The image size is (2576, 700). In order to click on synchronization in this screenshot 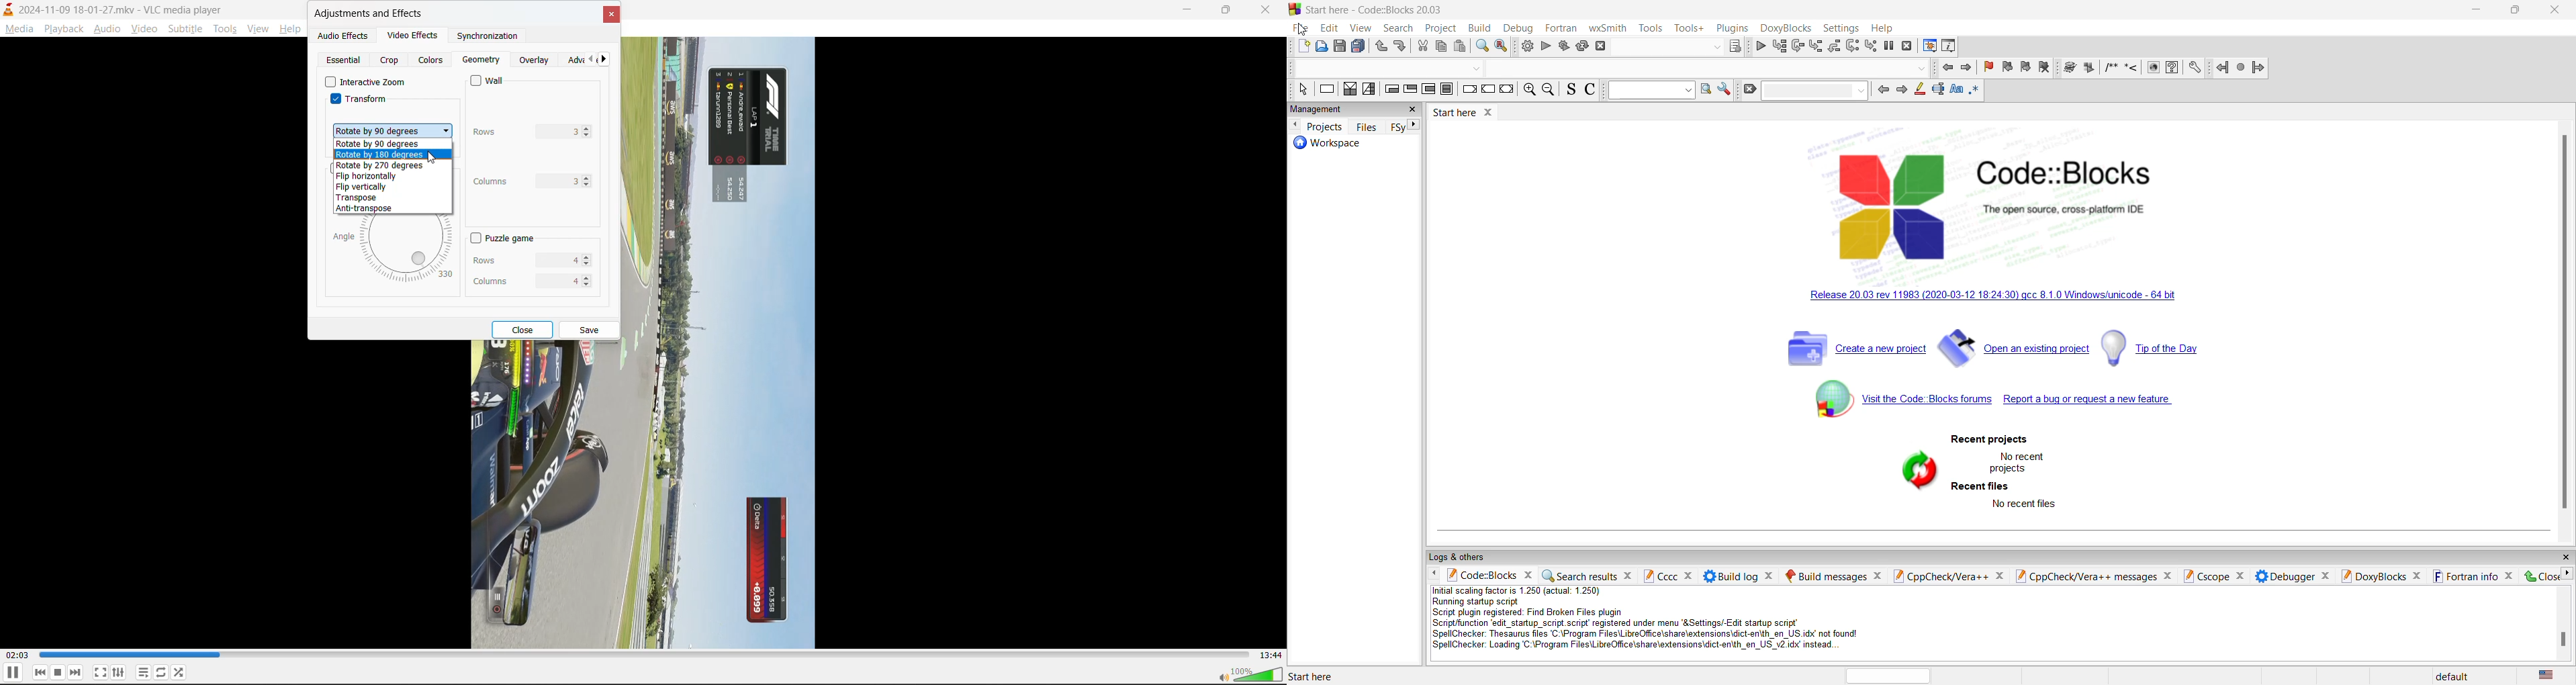, I will do `click(481, 38)`.